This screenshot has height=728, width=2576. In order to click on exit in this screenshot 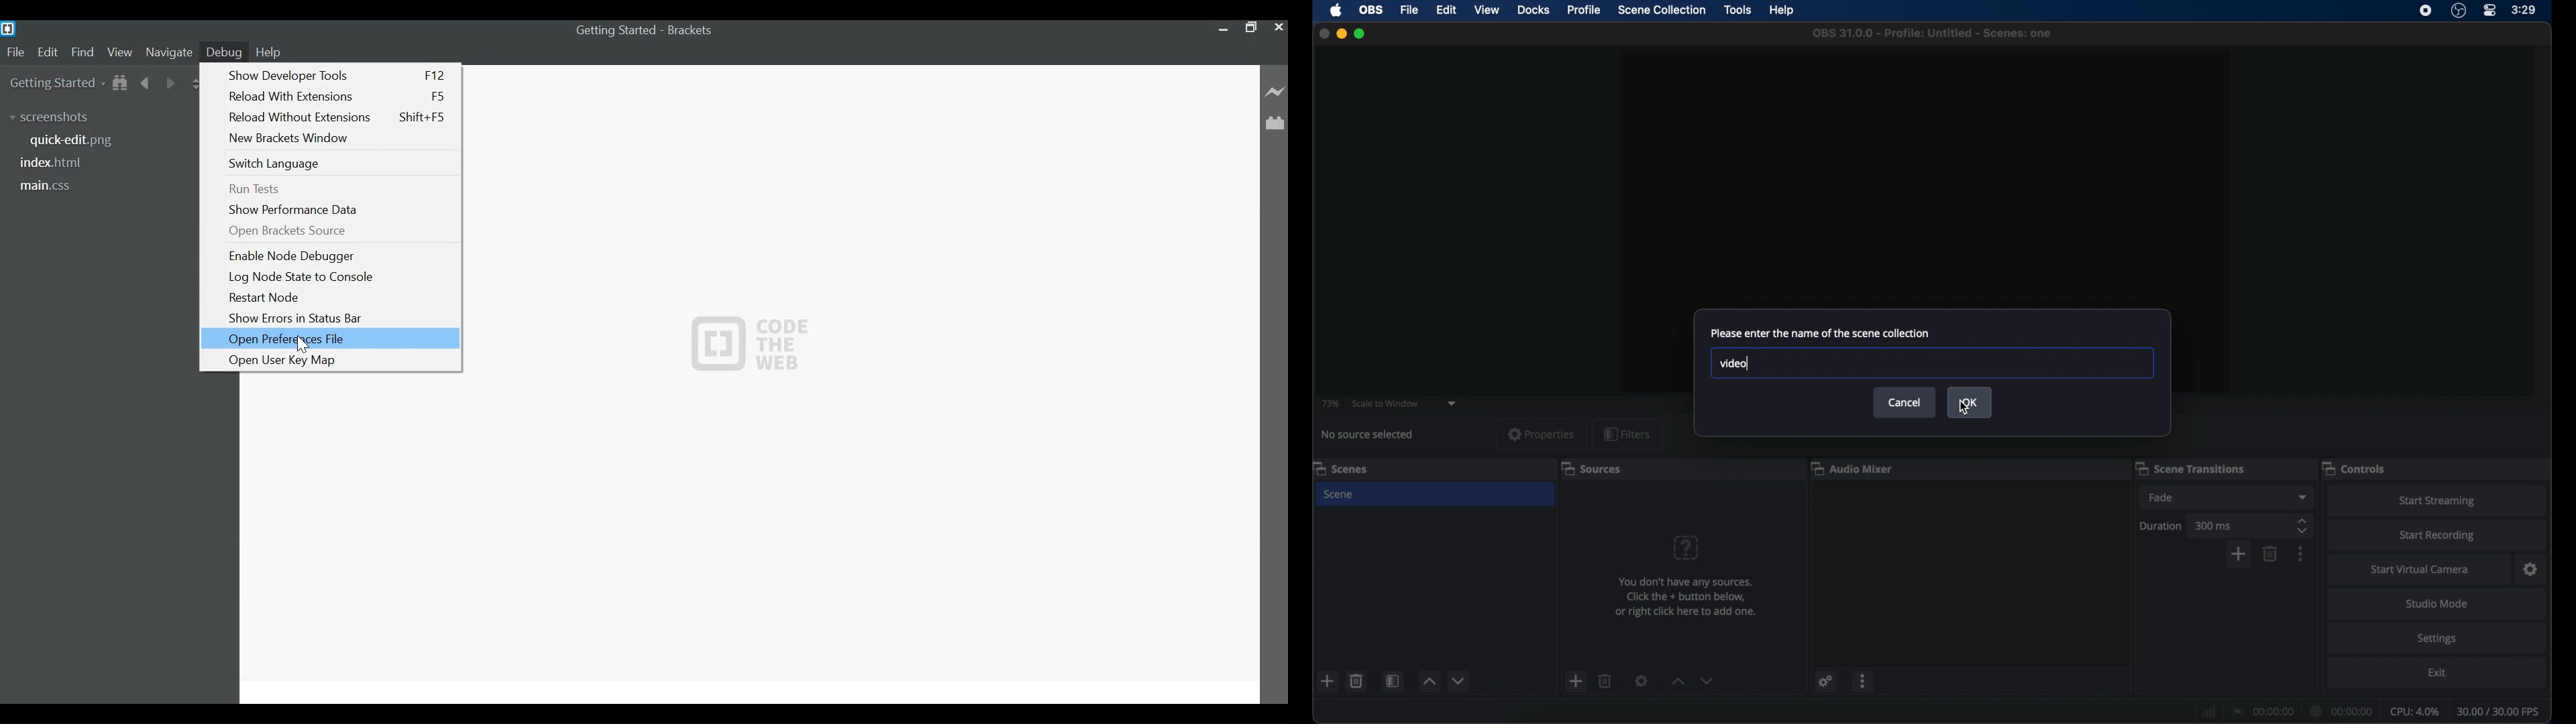, I will do `click(2438, 672)`.